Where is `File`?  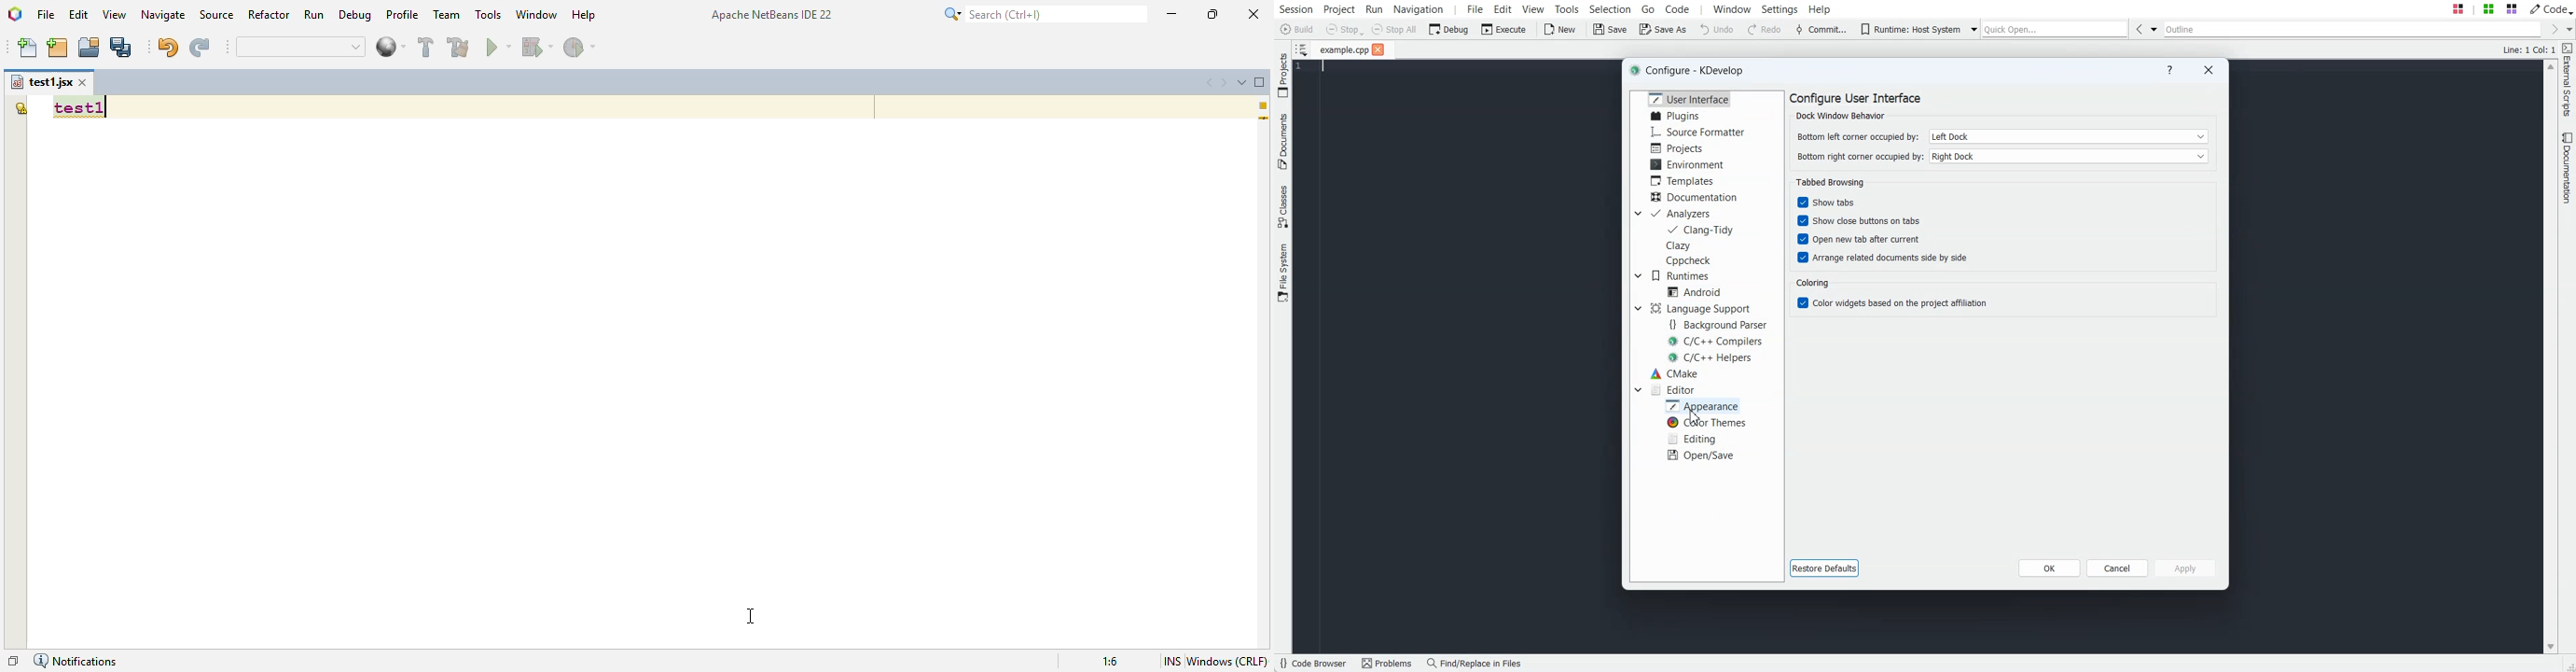 File is located at coordinates (1343, 50).